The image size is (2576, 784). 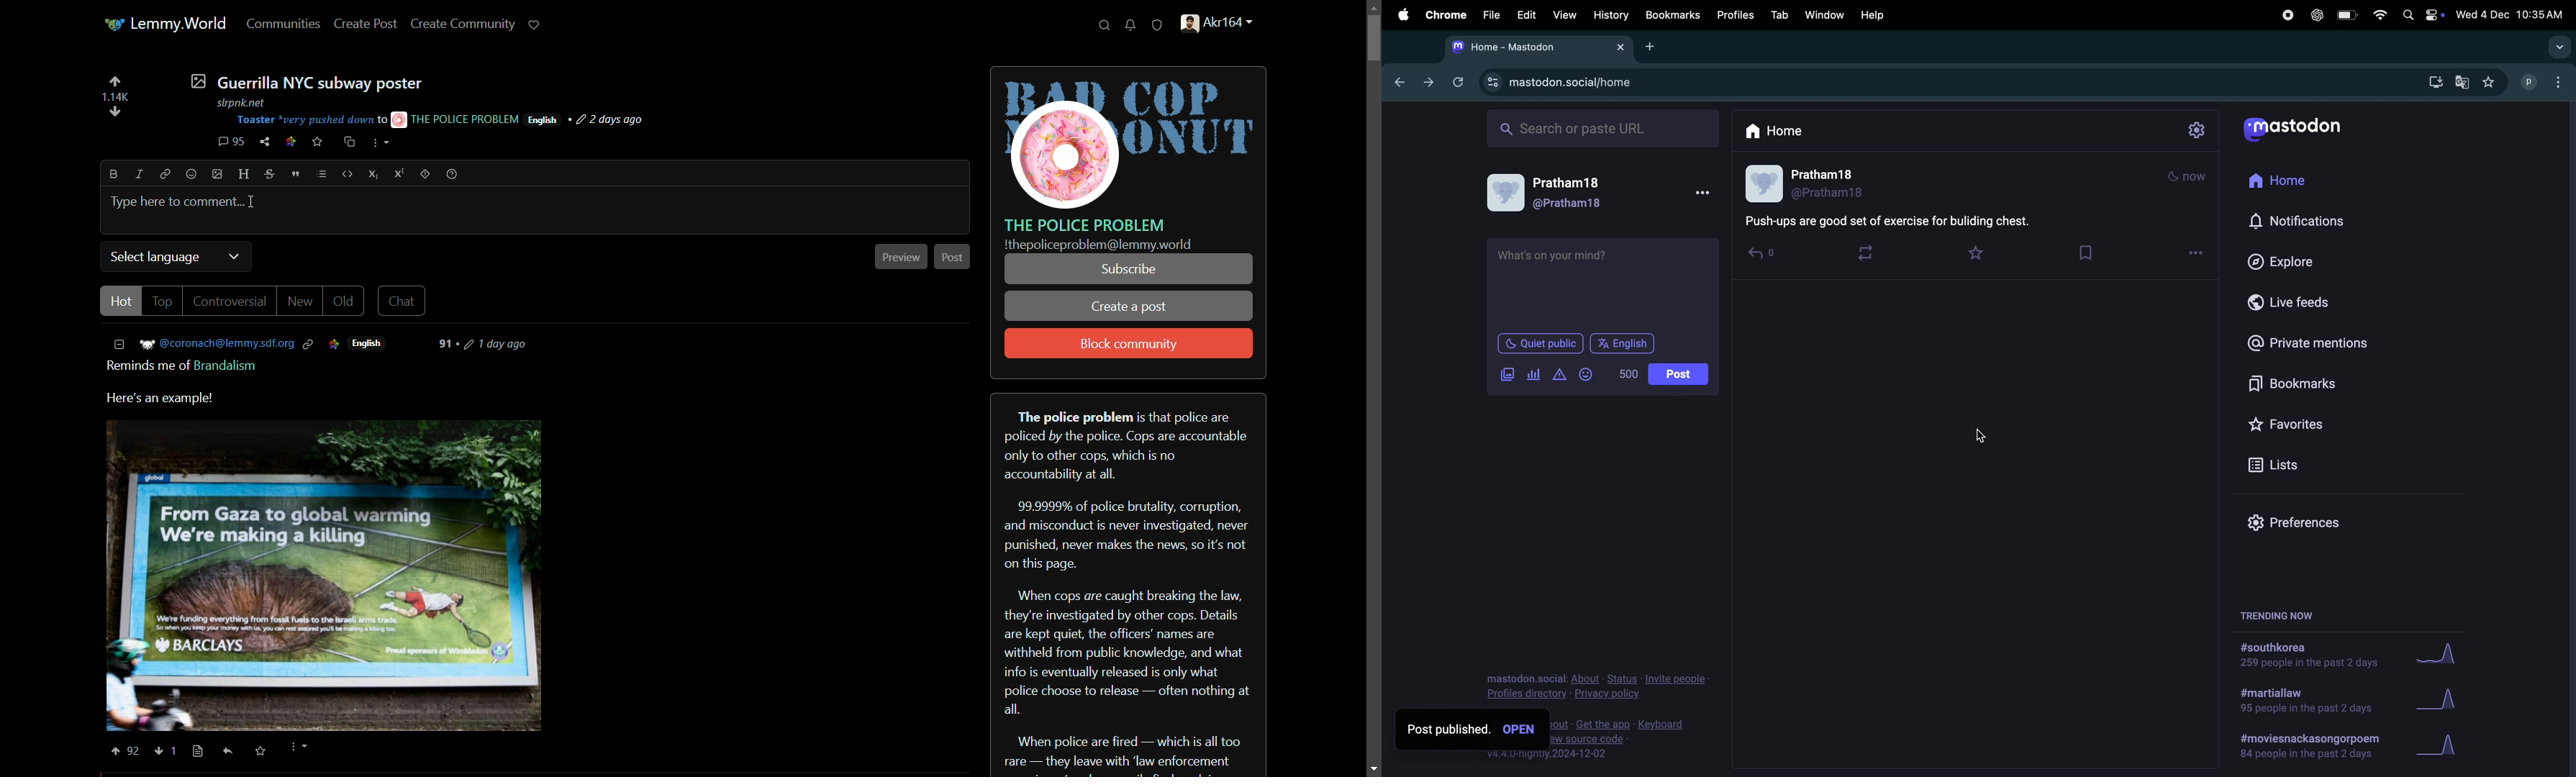 I want to click on post, so click(x=1680, y=375).